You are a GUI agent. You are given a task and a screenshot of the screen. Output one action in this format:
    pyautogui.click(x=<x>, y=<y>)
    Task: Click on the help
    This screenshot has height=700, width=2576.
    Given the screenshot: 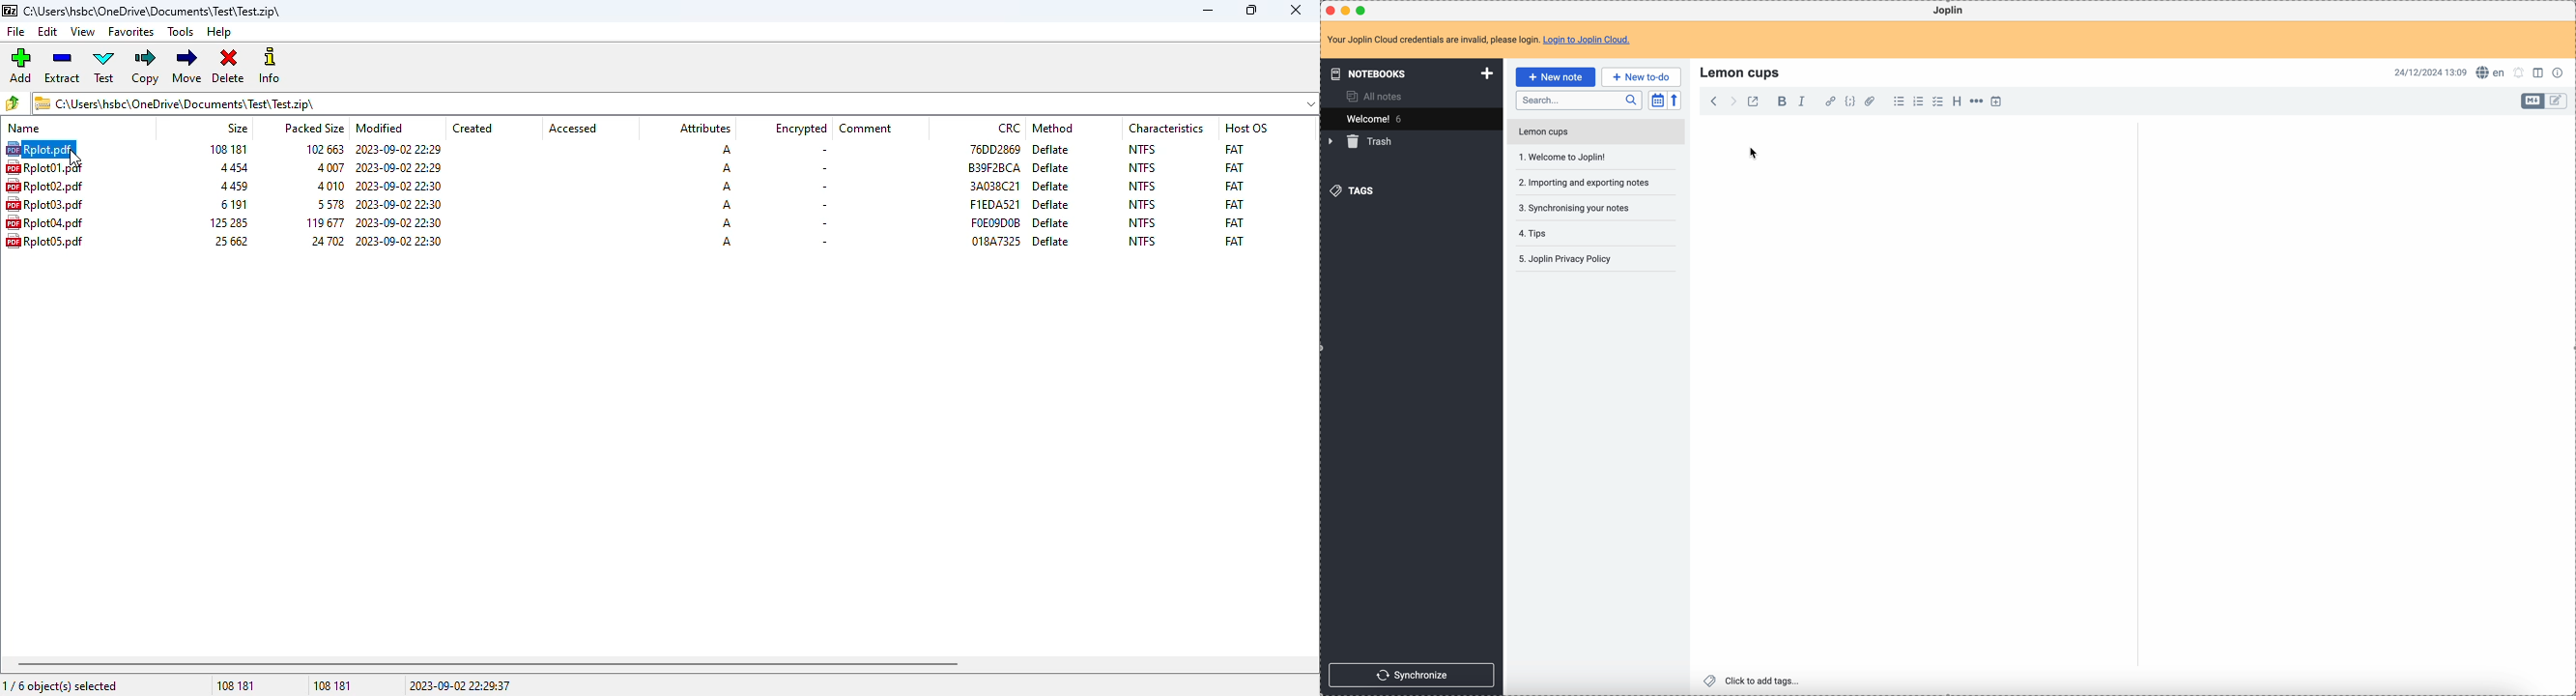 What is the action you would take?
    pyautogui.click(x=219, y=33)
    